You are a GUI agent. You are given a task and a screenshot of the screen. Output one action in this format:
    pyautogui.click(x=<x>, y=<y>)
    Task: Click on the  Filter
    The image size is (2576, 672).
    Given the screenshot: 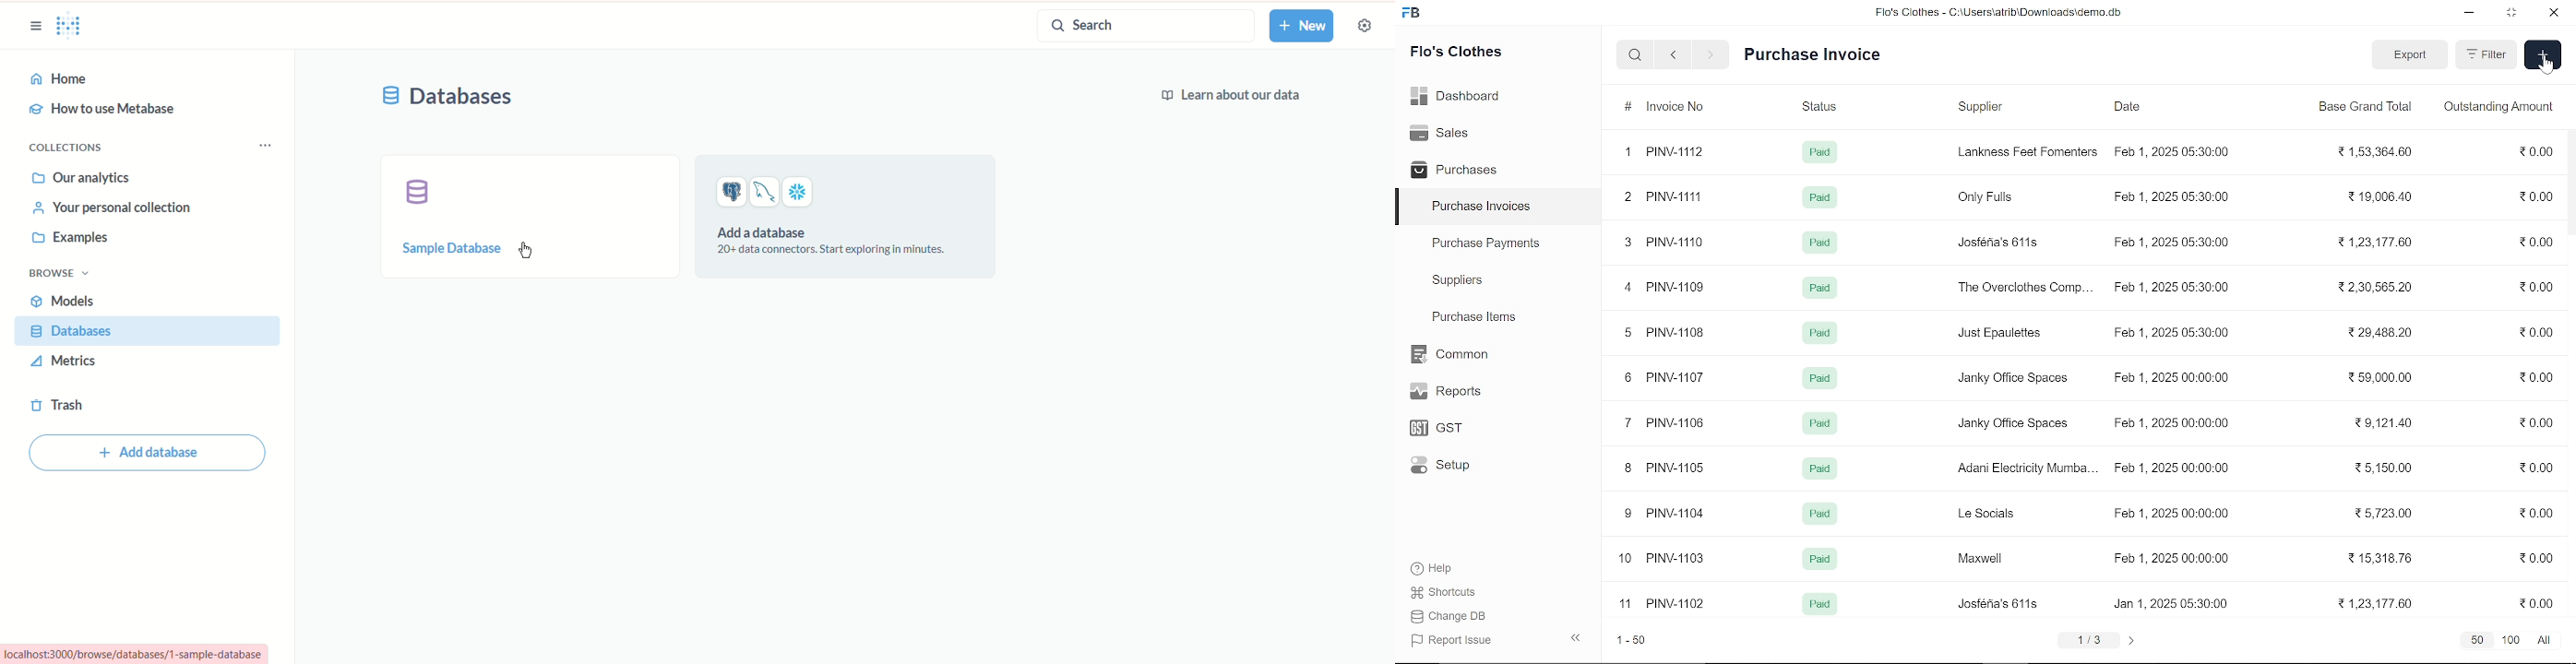 What is the action you would take?
    pyautogui.click(x=2484, y=55)
    